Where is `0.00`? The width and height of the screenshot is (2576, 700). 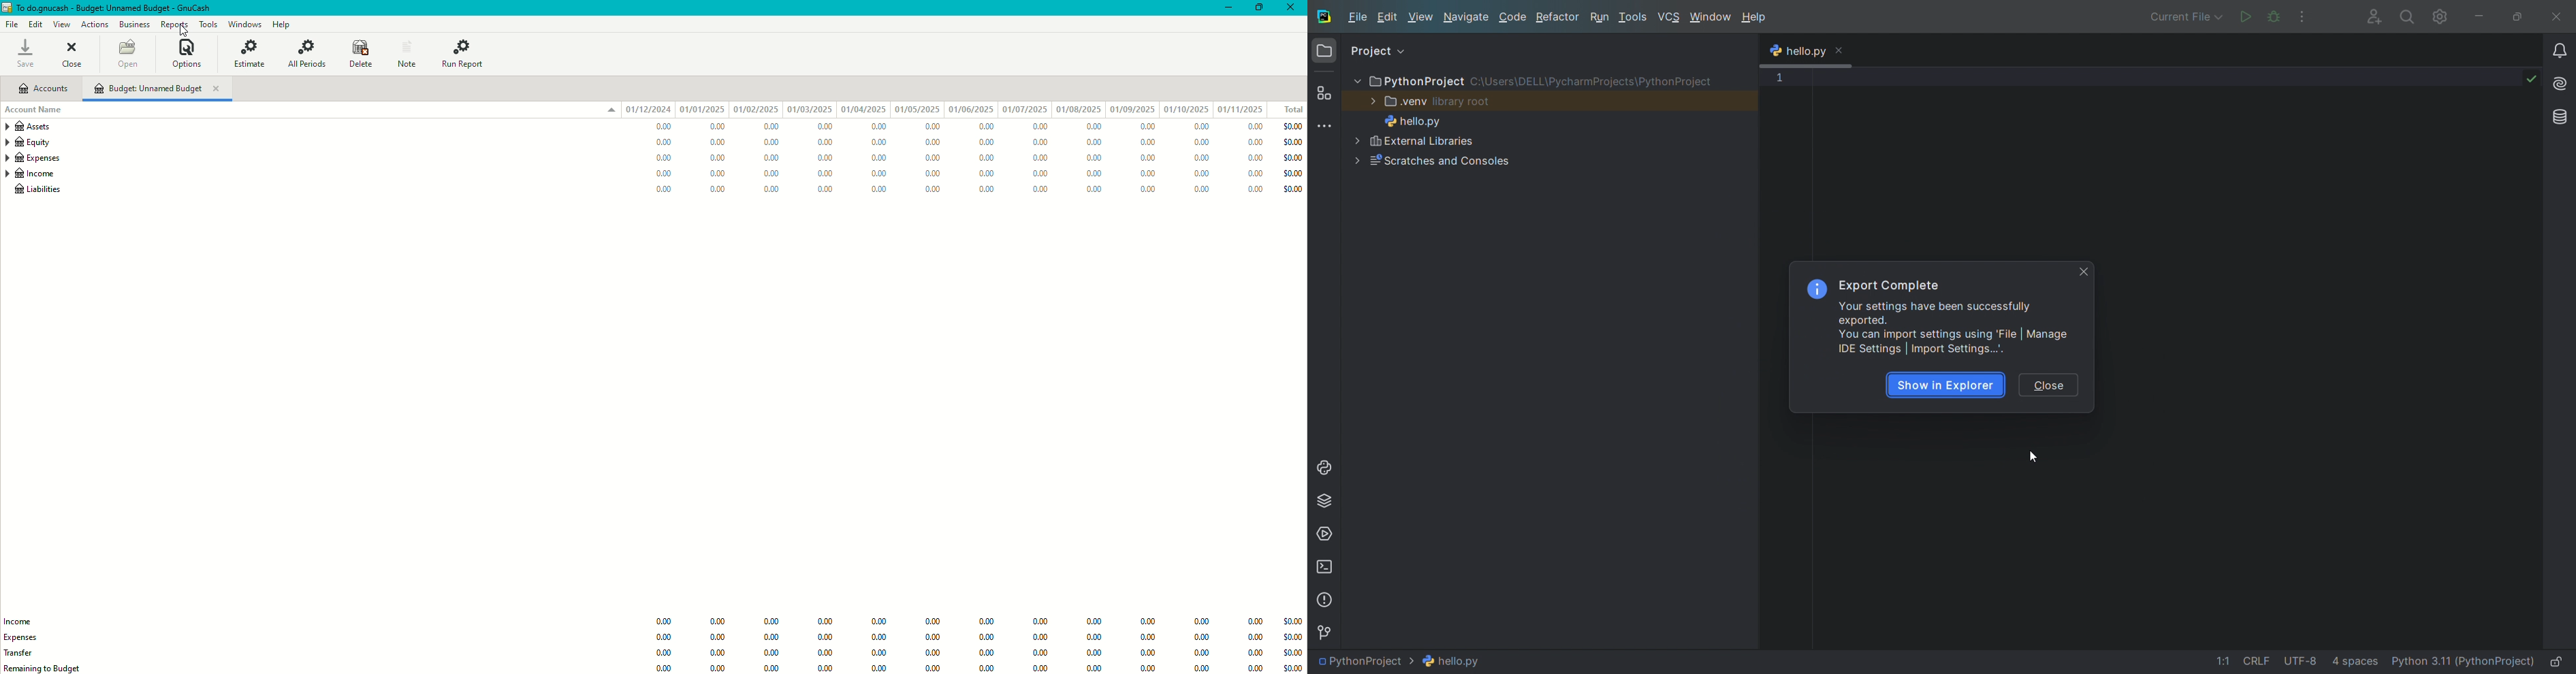
0.00 is located at coordinates (930, 143).